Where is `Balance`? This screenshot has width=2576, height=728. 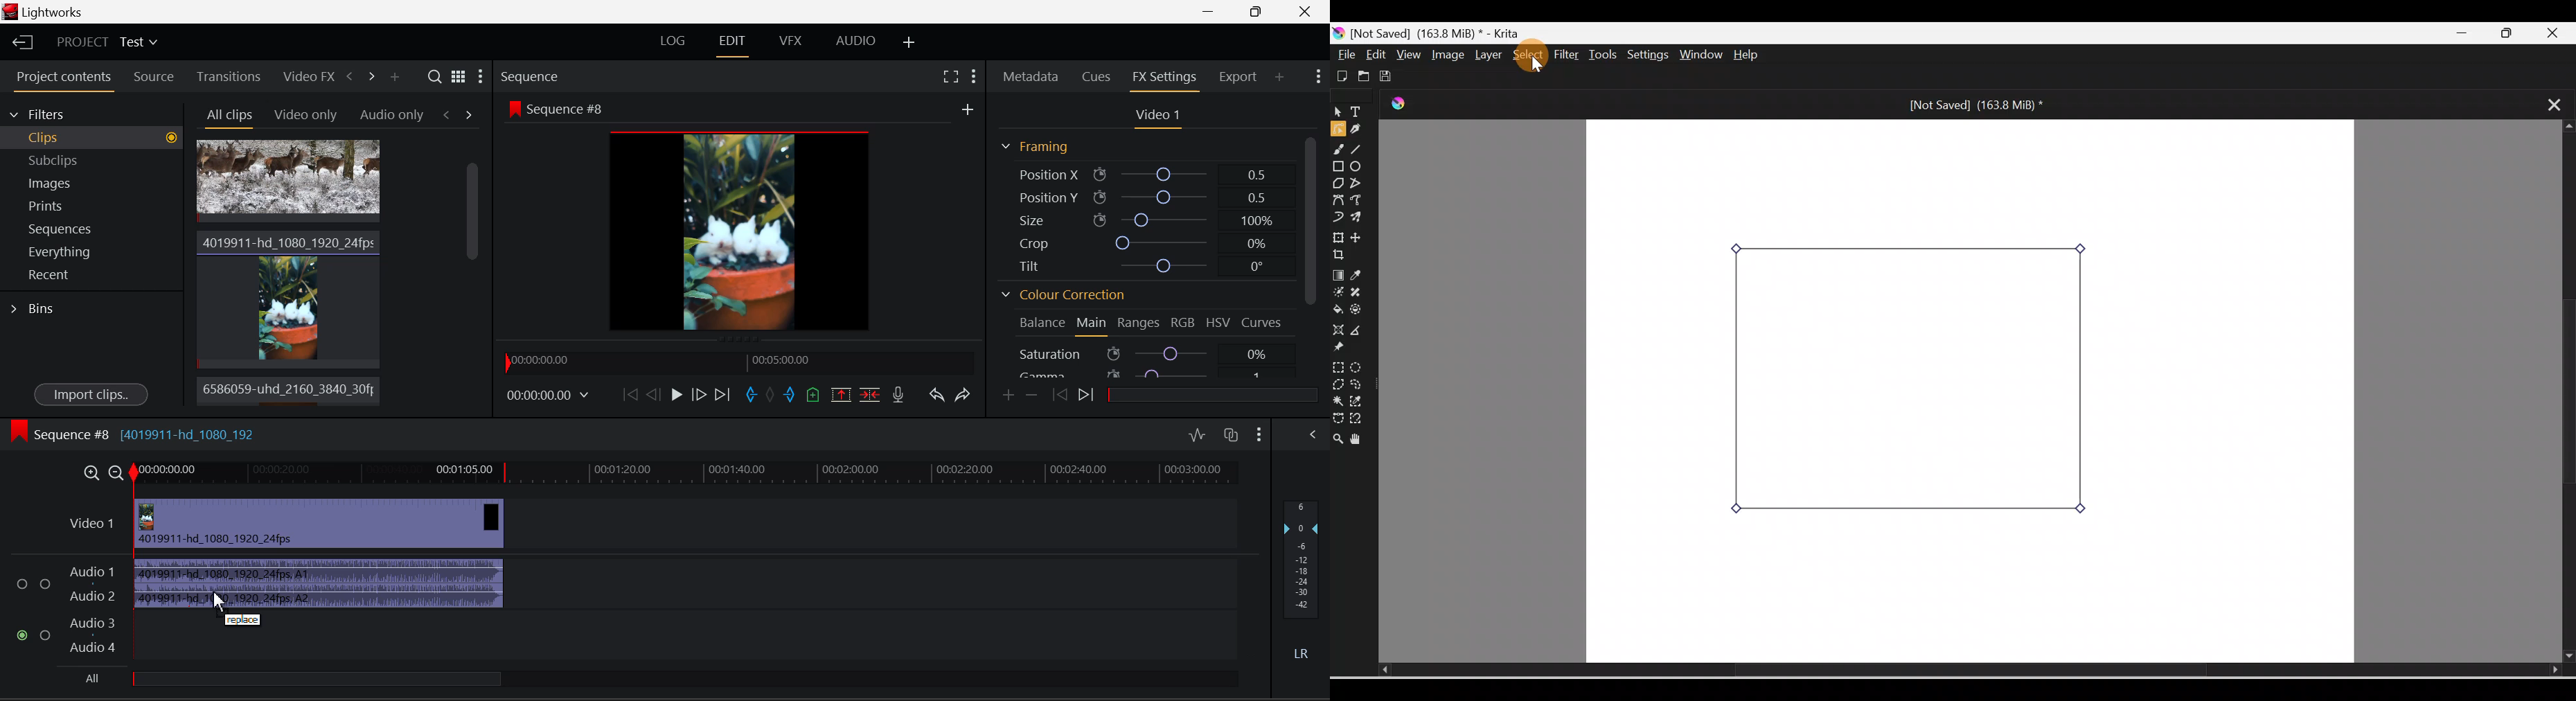
Balance is located at coordinates (1039, 324).